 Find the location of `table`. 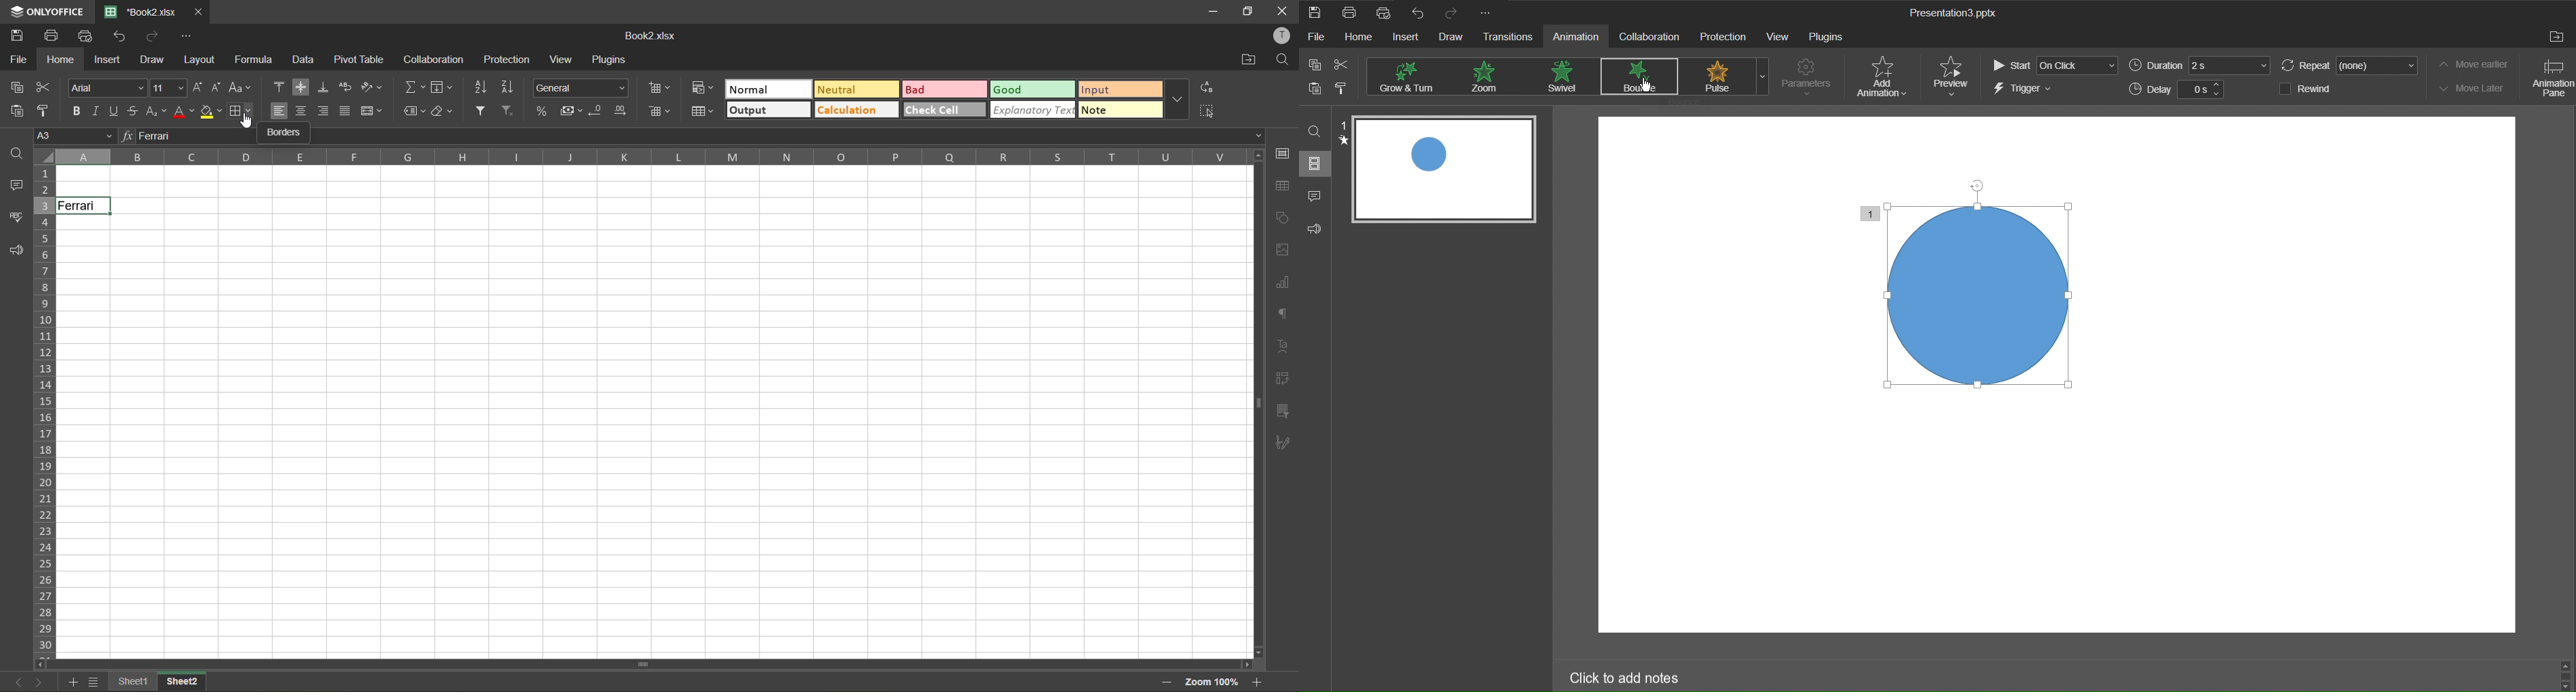

table is located at coordinates (1284, 188).